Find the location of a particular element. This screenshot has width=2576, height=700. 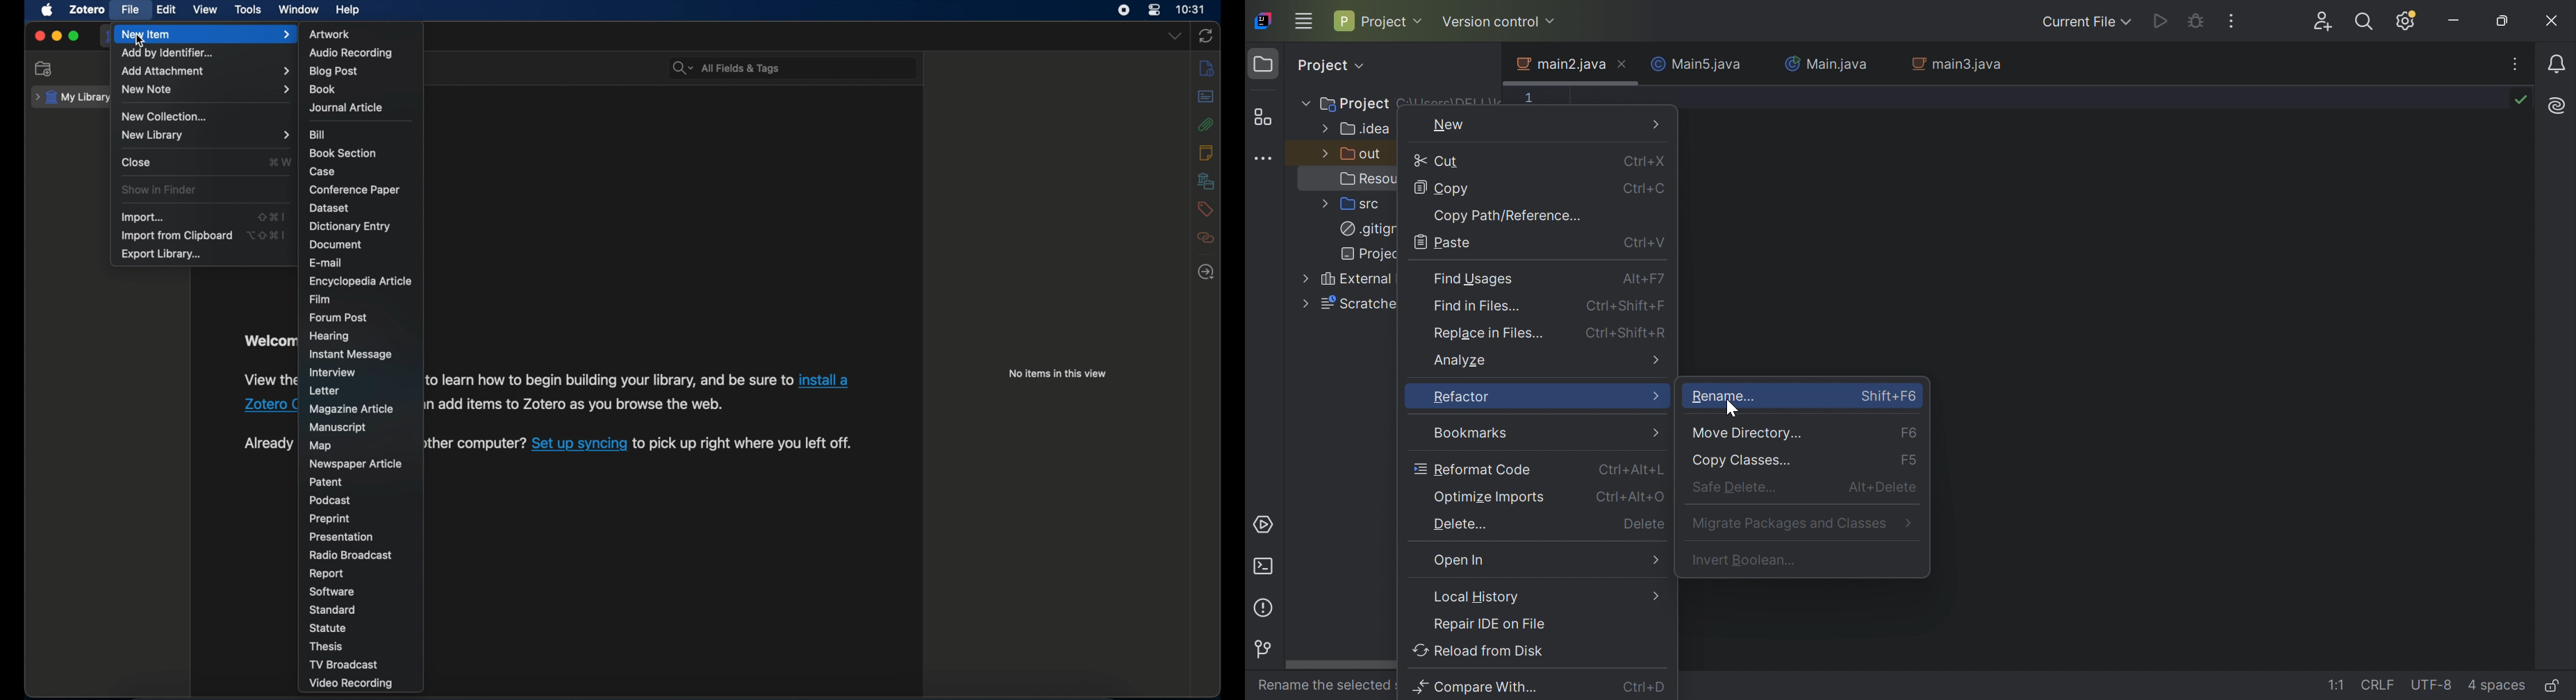

books is located at coordinates (323, 89).